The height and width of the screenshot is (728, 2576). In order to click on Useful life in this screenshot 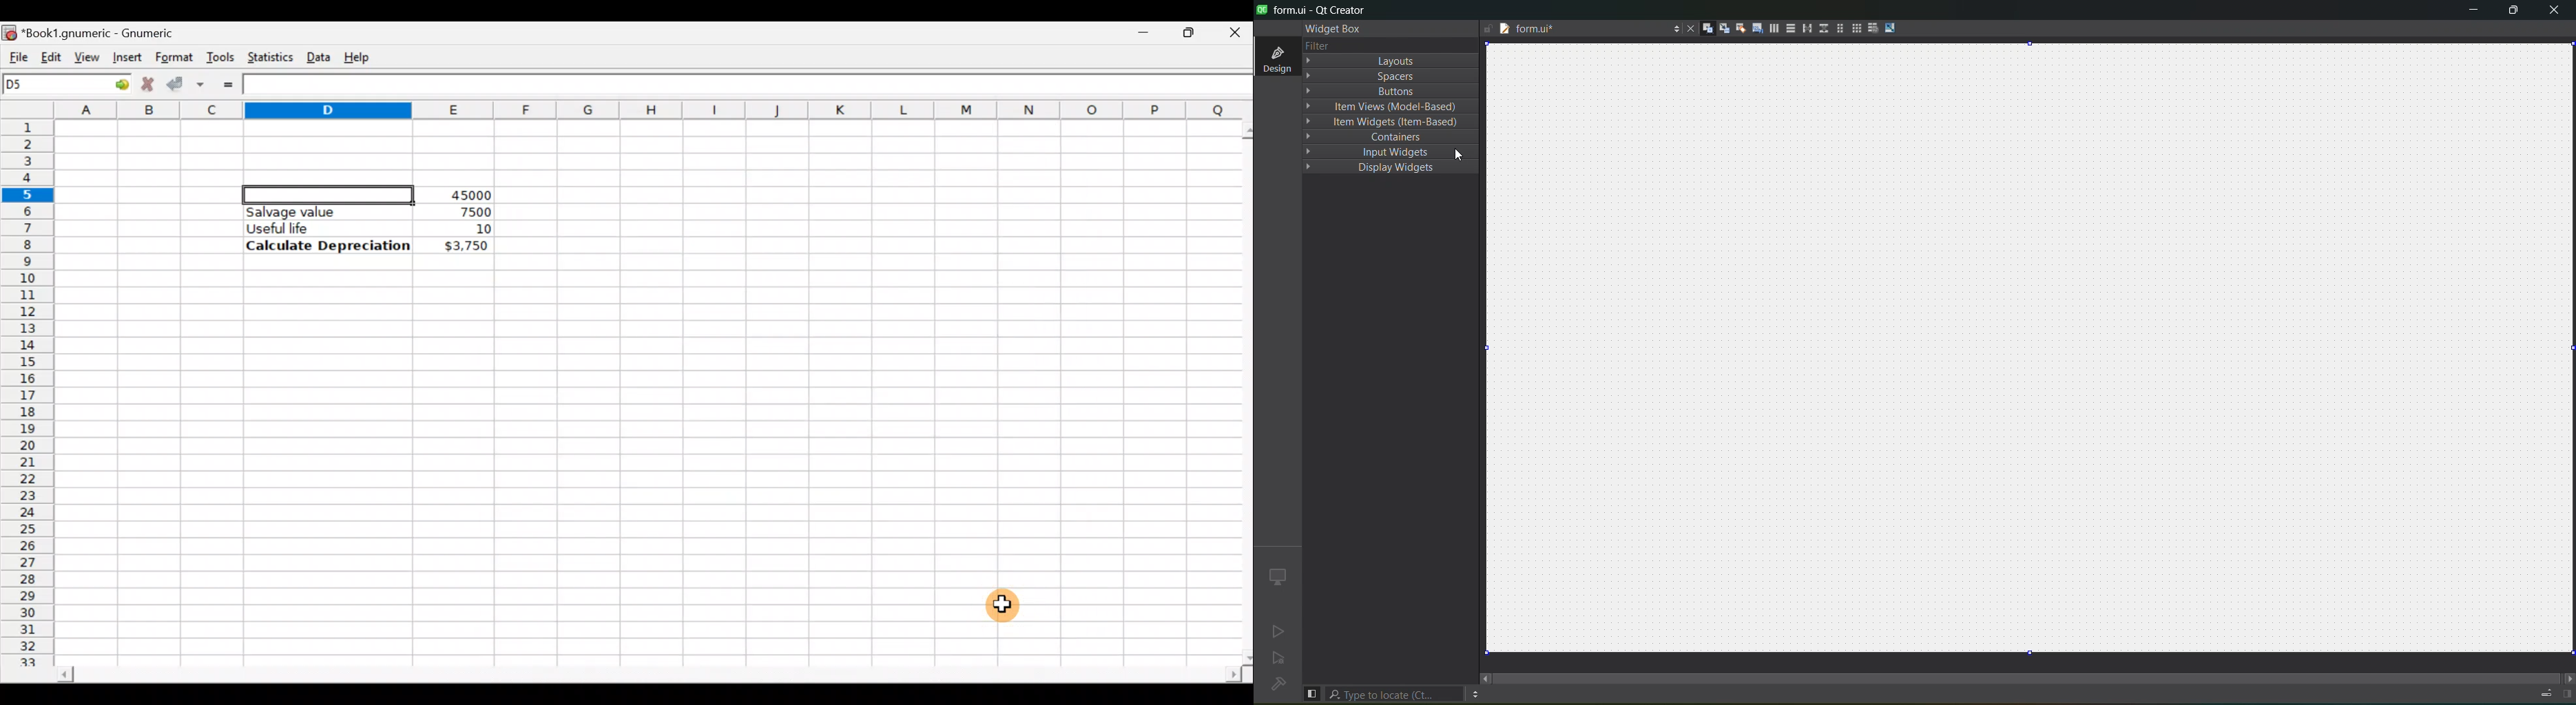, I will do `click(321, 228)`.